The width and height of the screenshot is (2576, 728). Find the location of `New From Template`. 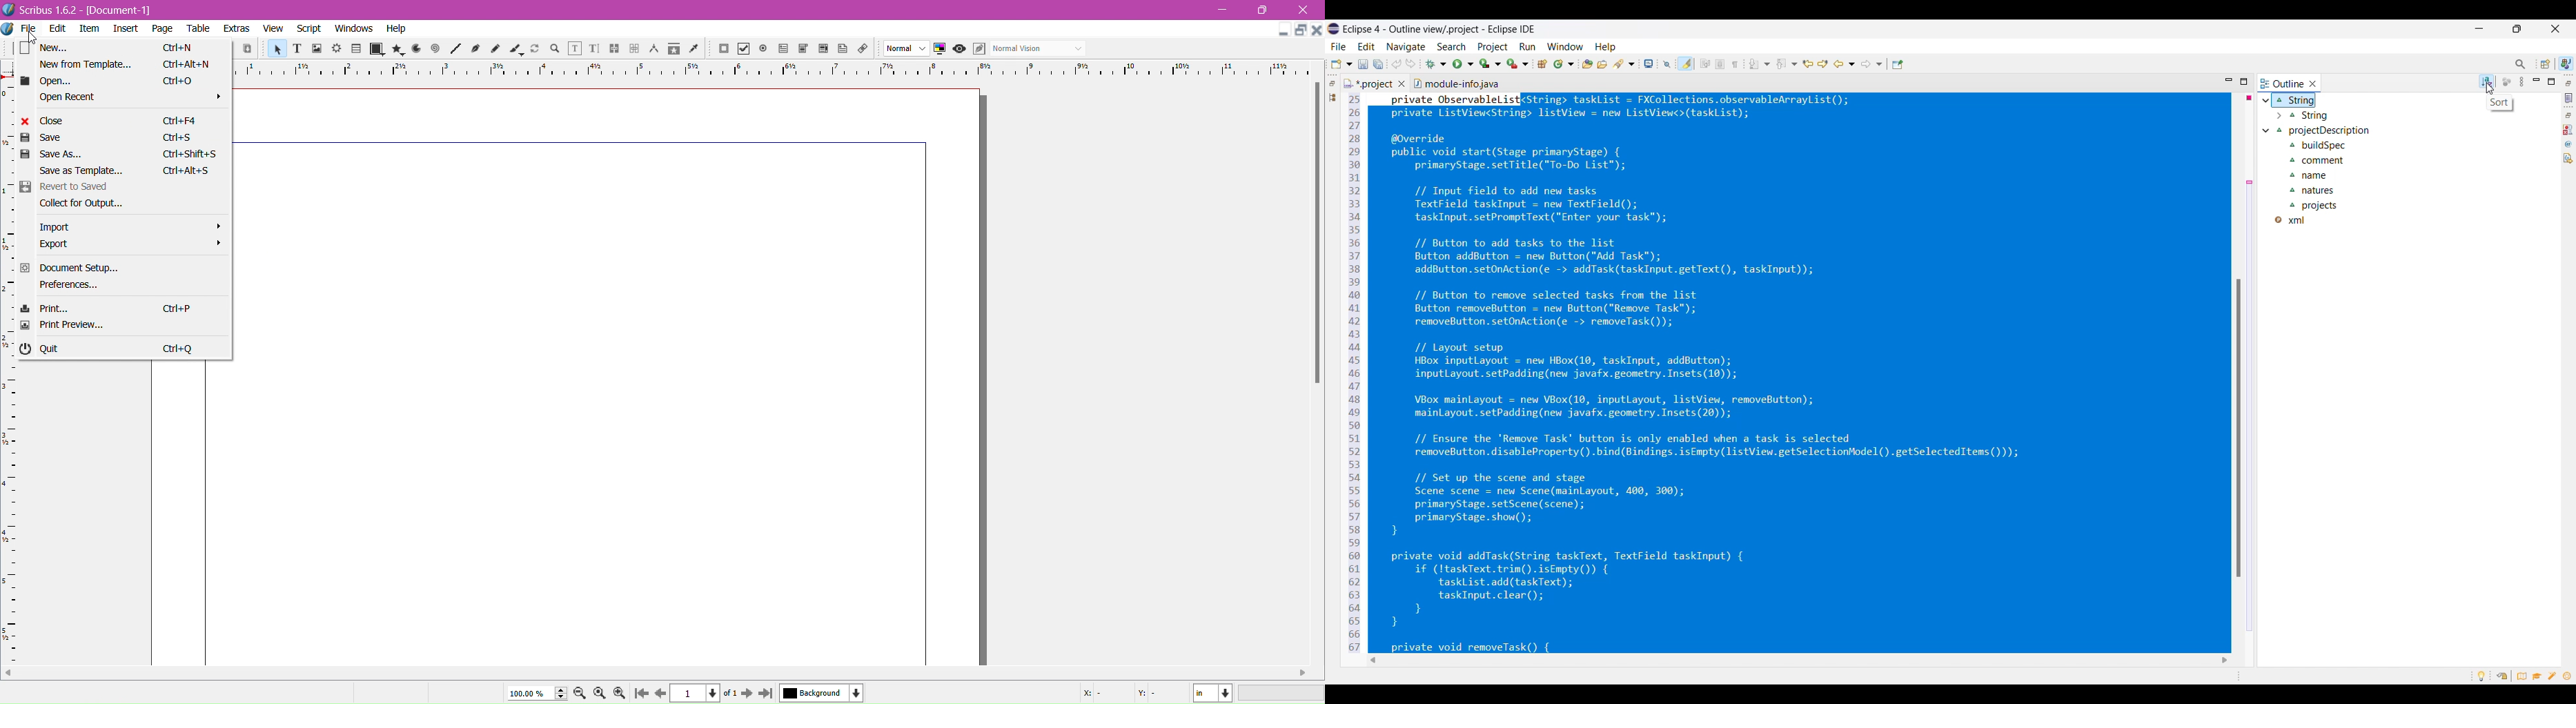

New From Template is located at coordinates (125, 65).